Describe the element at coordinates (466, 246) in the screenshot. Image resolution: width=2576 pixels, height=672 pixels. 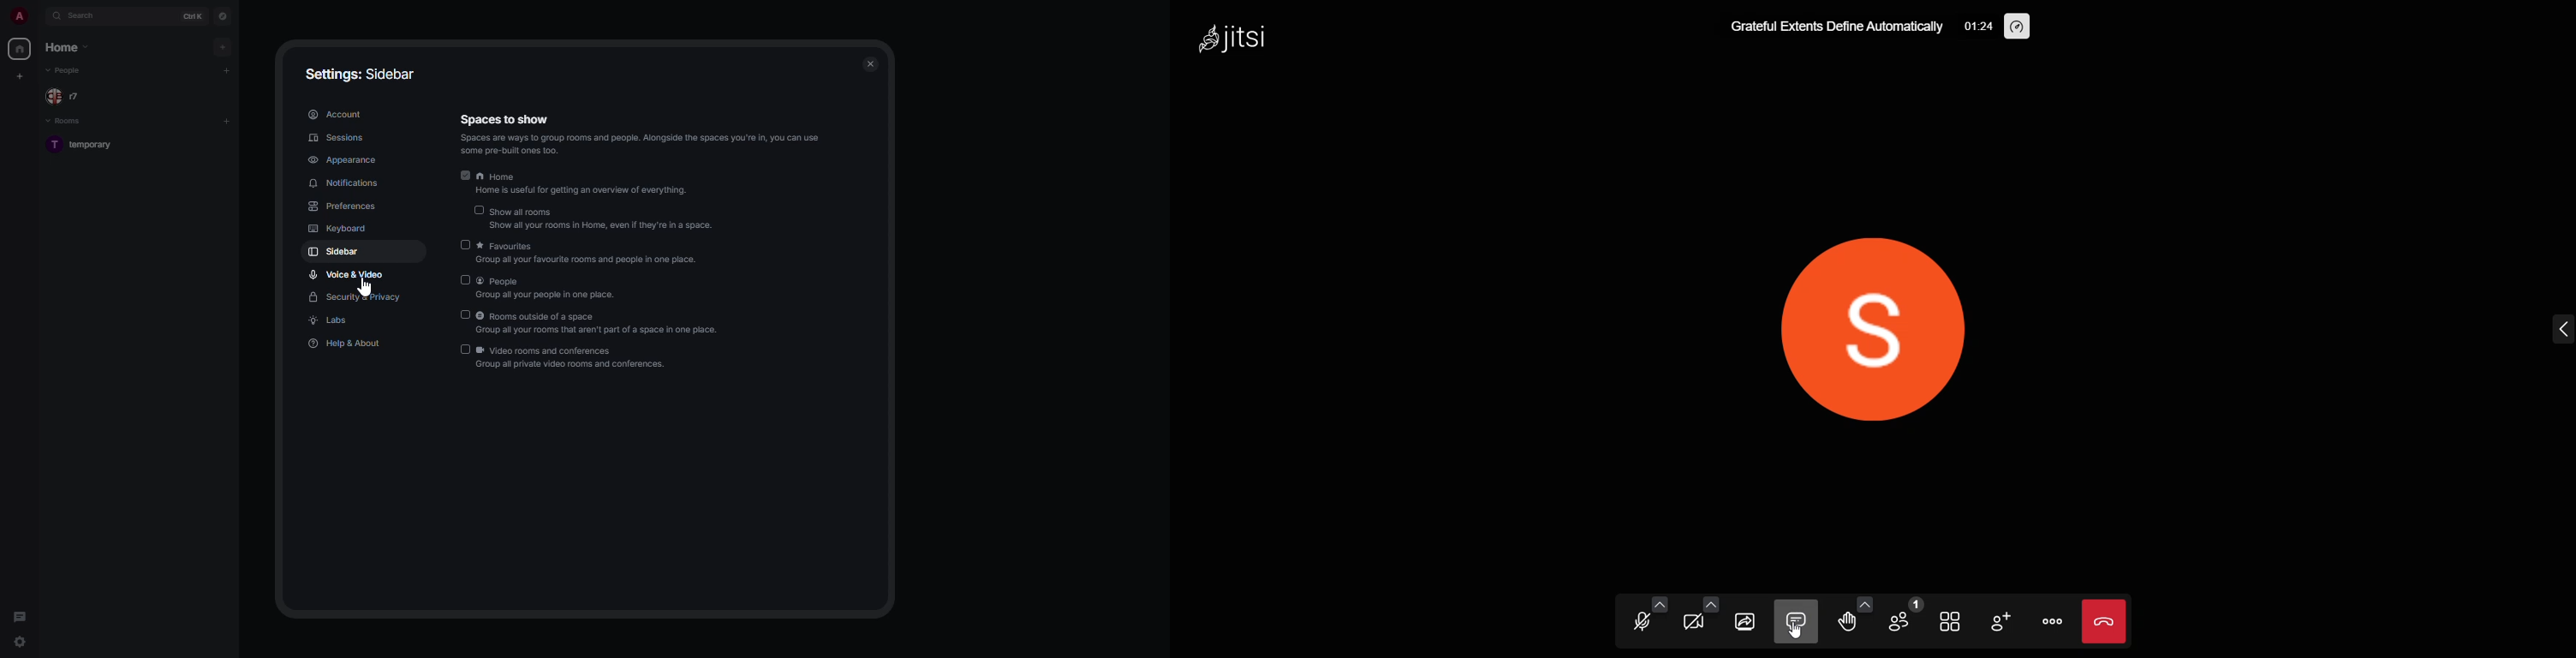
I see `disabled` at that location.